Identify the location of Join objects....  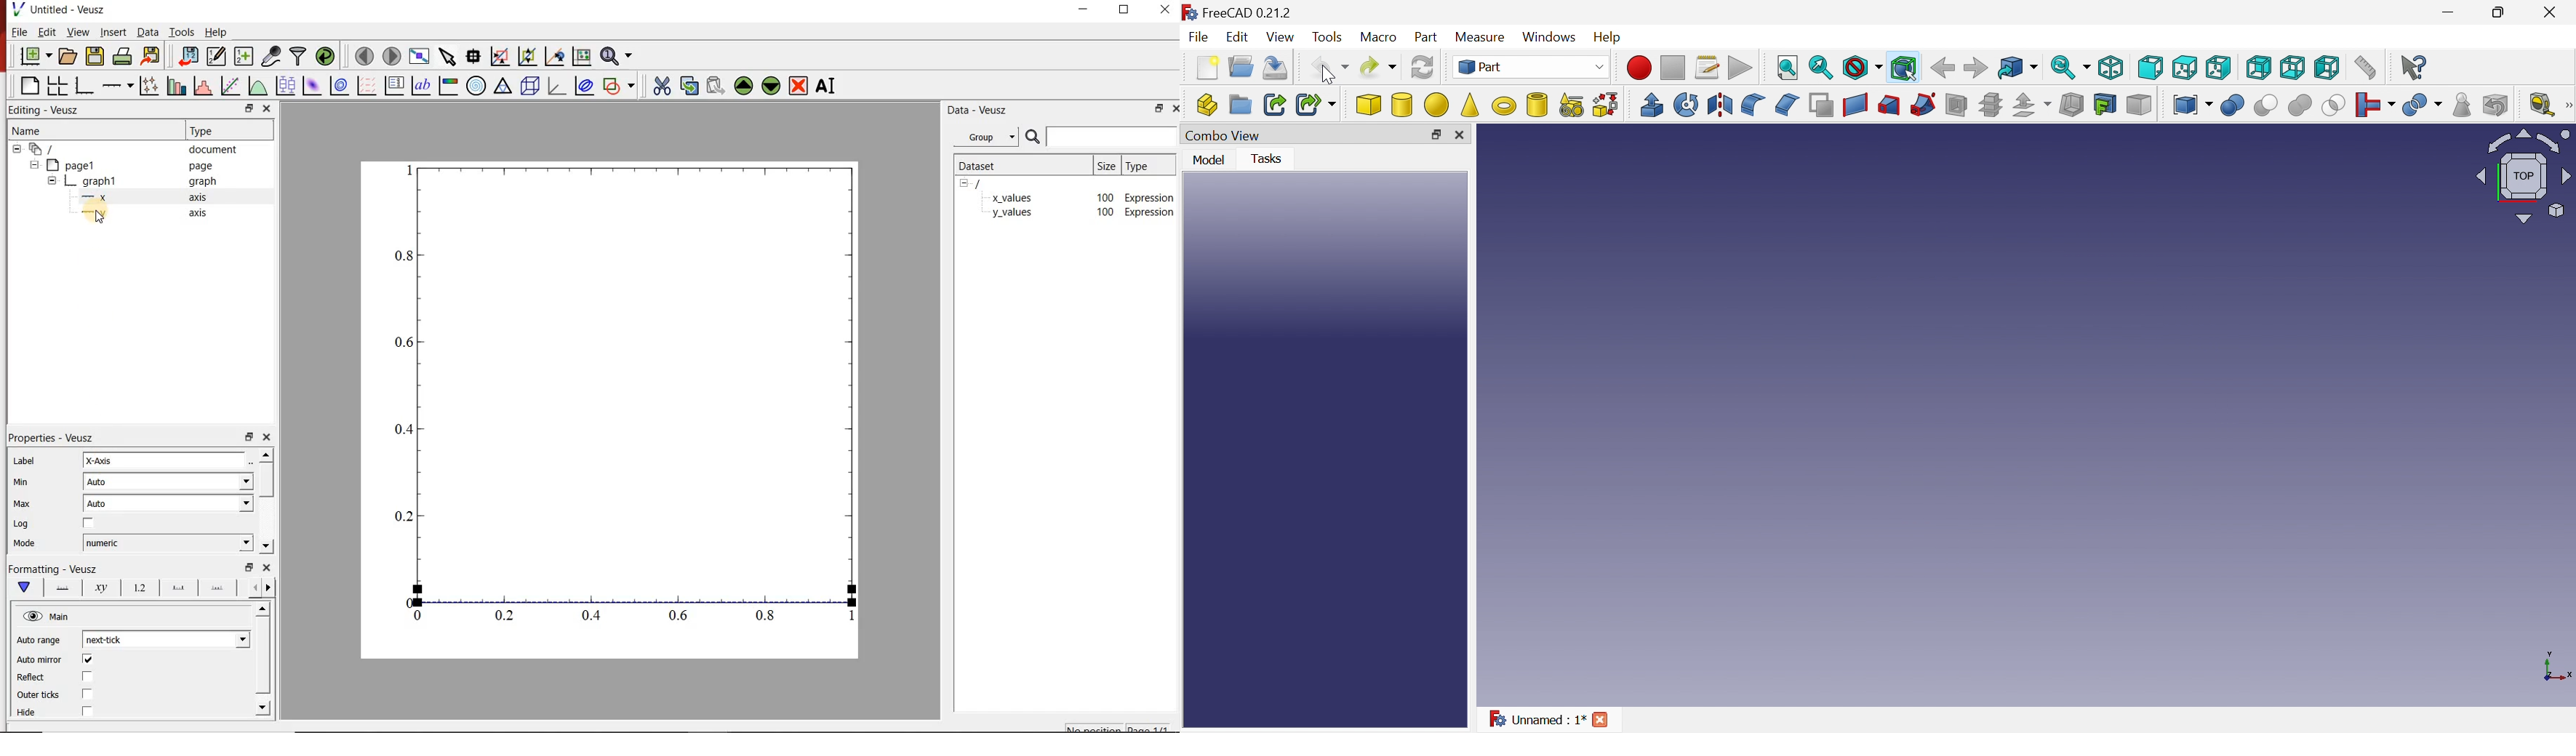
(2375, 105).